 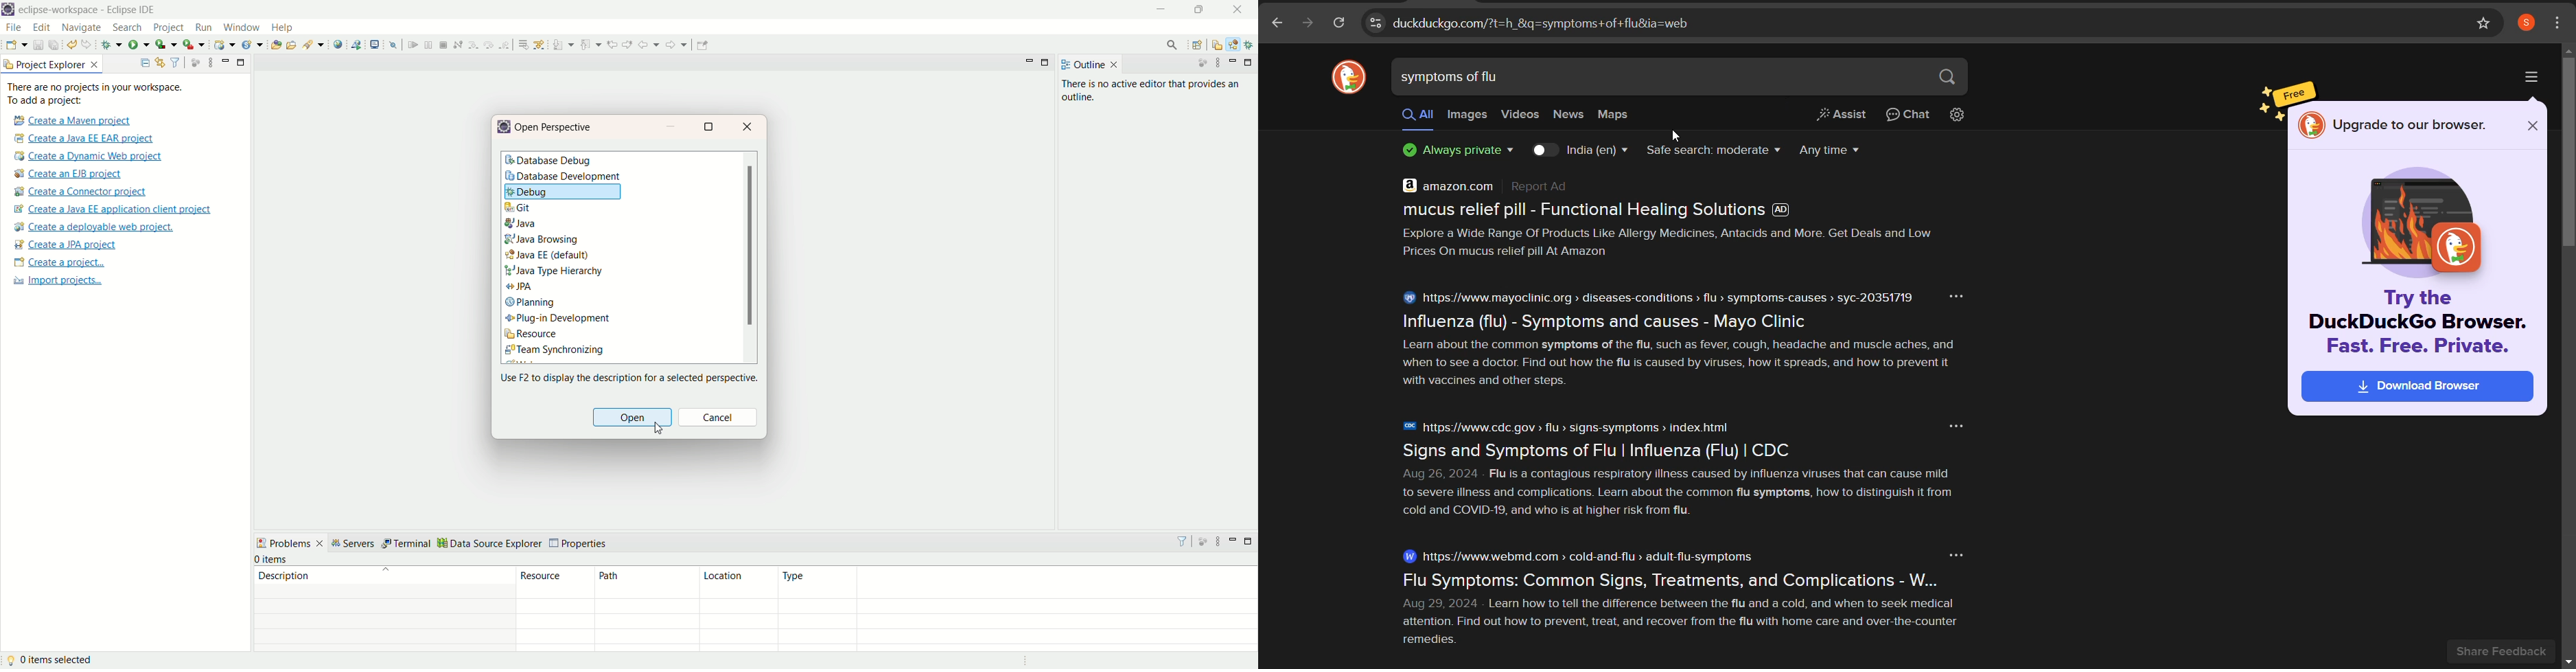 What do you see at coordinates (1686, 495) in the screenshot?
I see `Aug 26, 2024 - Flu is a contagious respiratory illness caused by influenza viruses that can cause mild
to severe illness and complications. Learn about the common flu symptoms, how to distinguish it from
cold and COVID-19, and who is at higher risk from flu.` at bounding box center [1686, 495].